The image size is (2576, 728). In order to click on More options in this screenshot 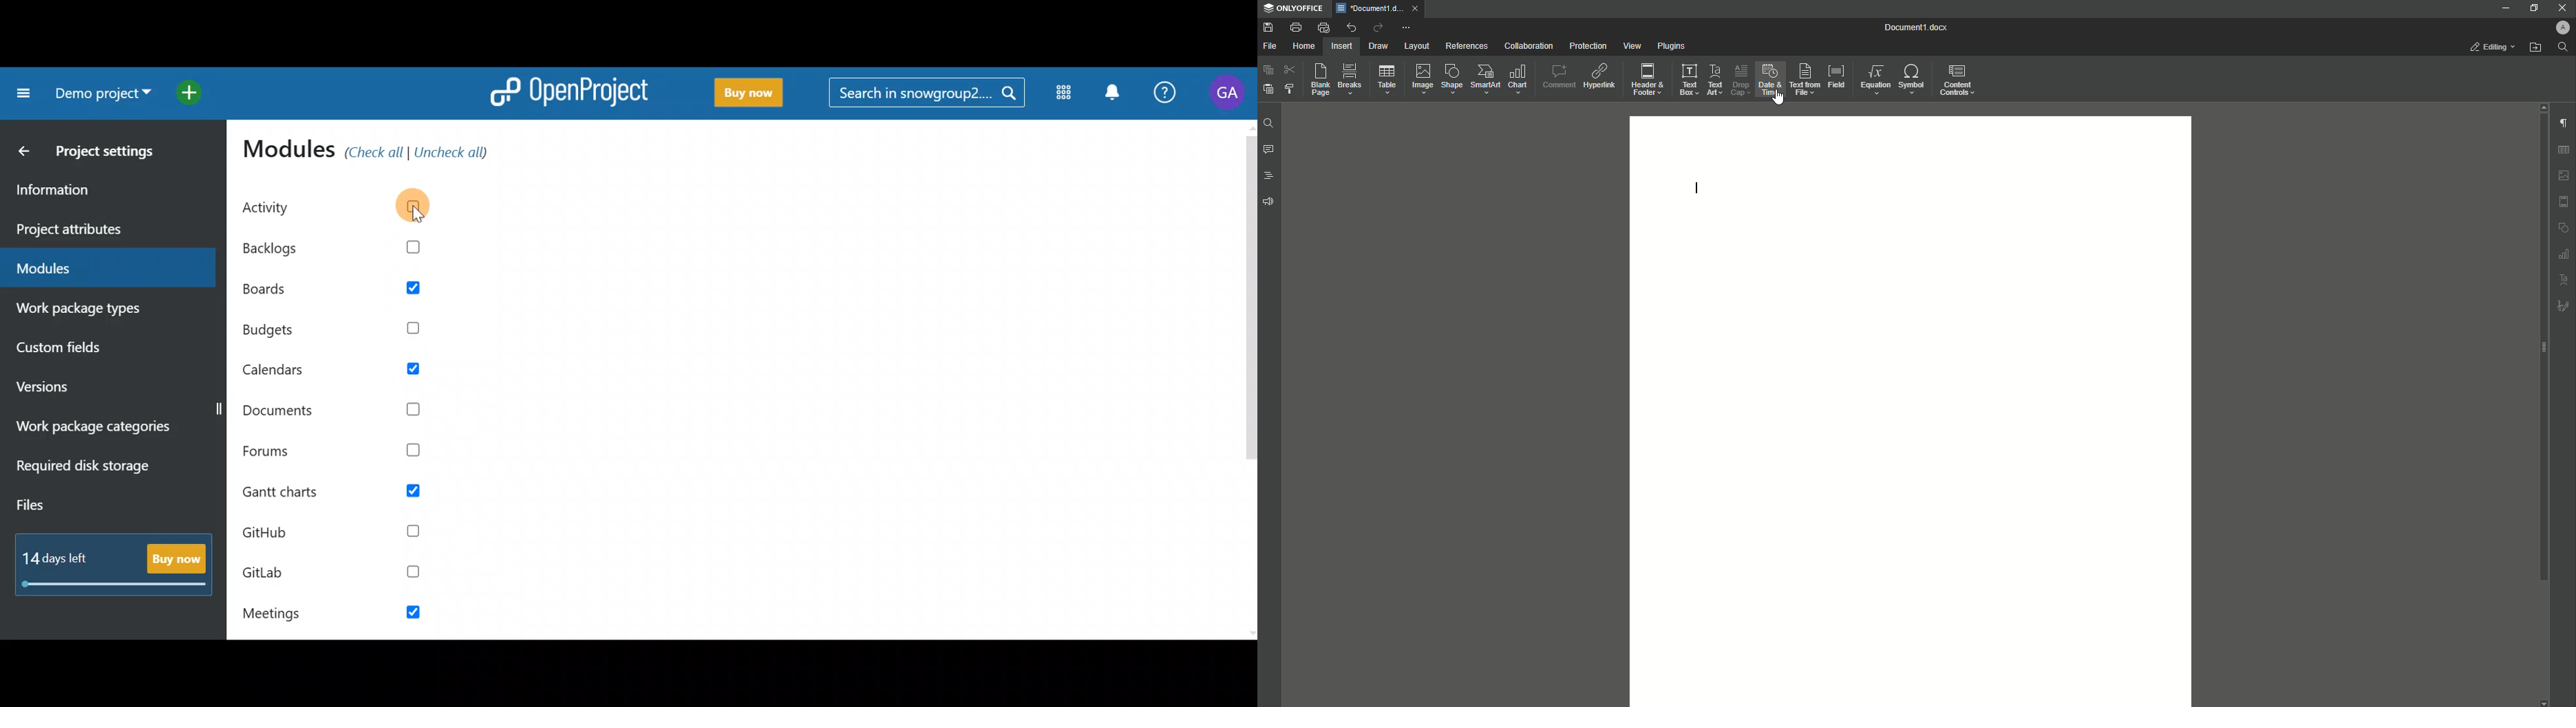, I will do `click(1407, 28)`.